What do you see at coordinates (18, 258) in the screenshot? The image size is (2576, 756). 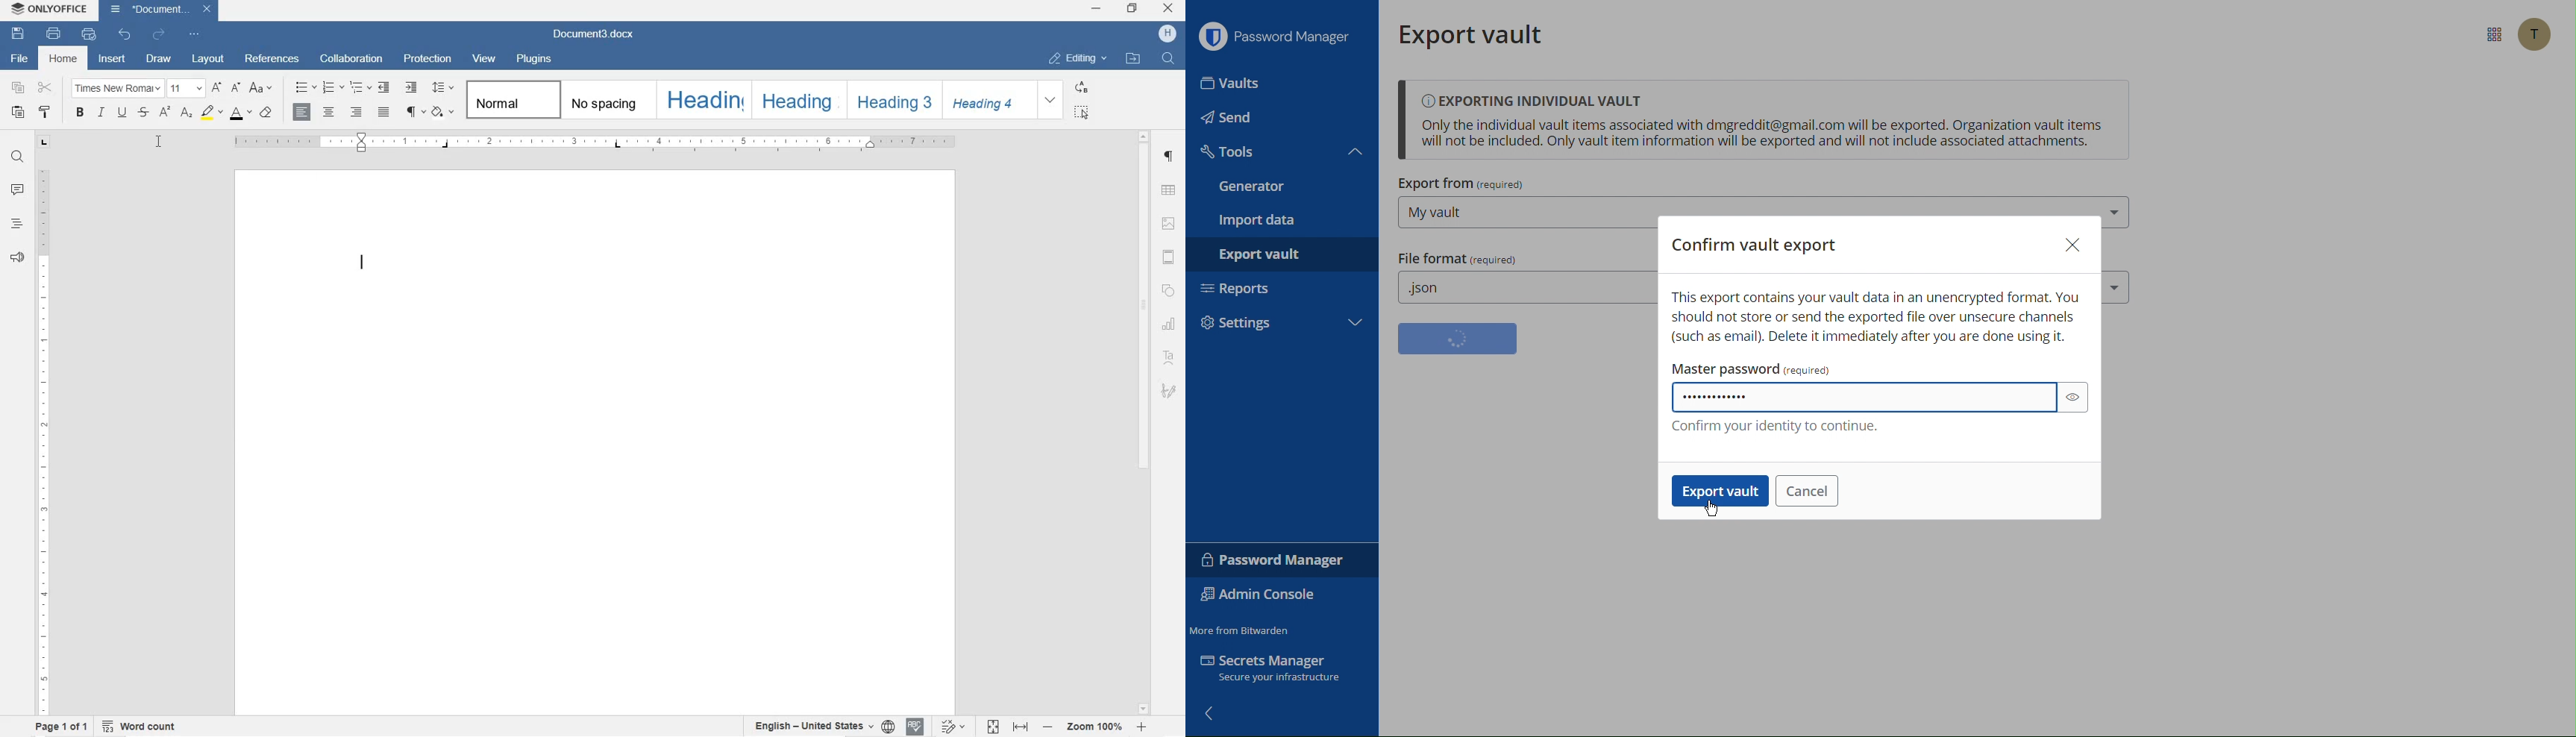 I see `FEEDBACK & SUPPORT` at bounding box center [18, 258].